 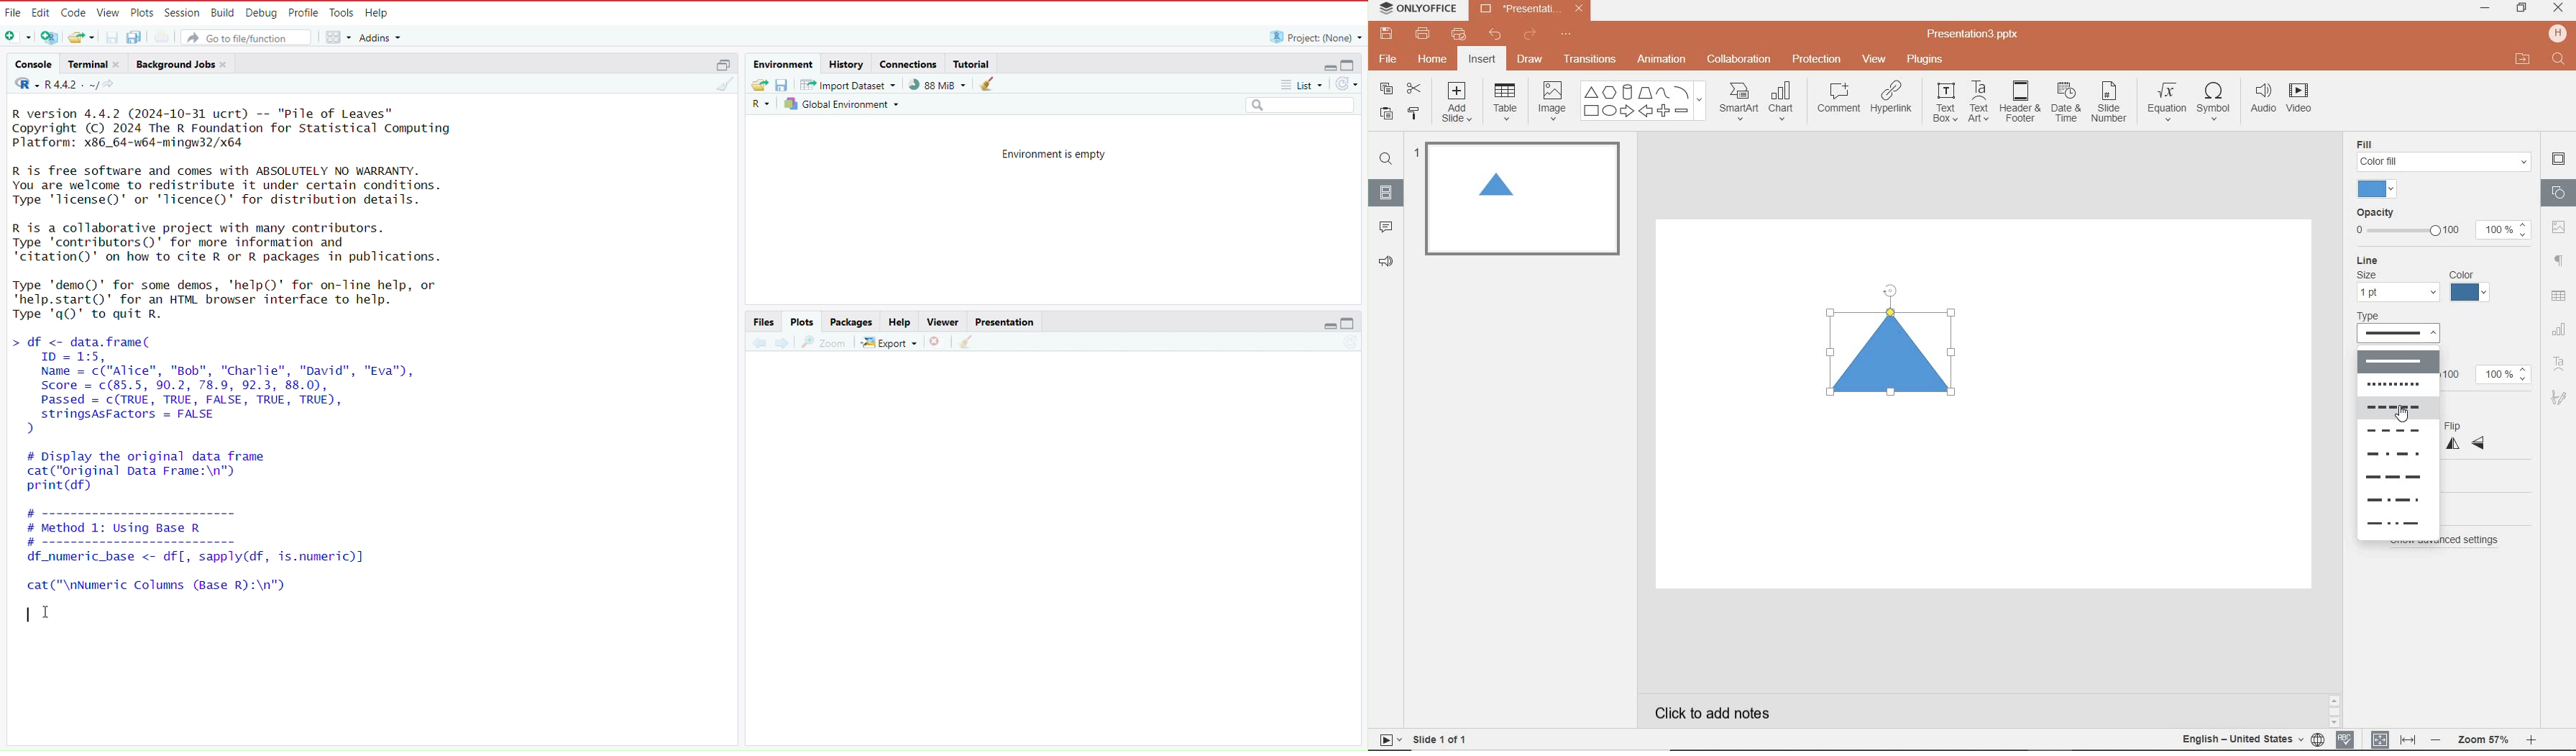 I want to click on maximize, so click(x=1354, y=63).